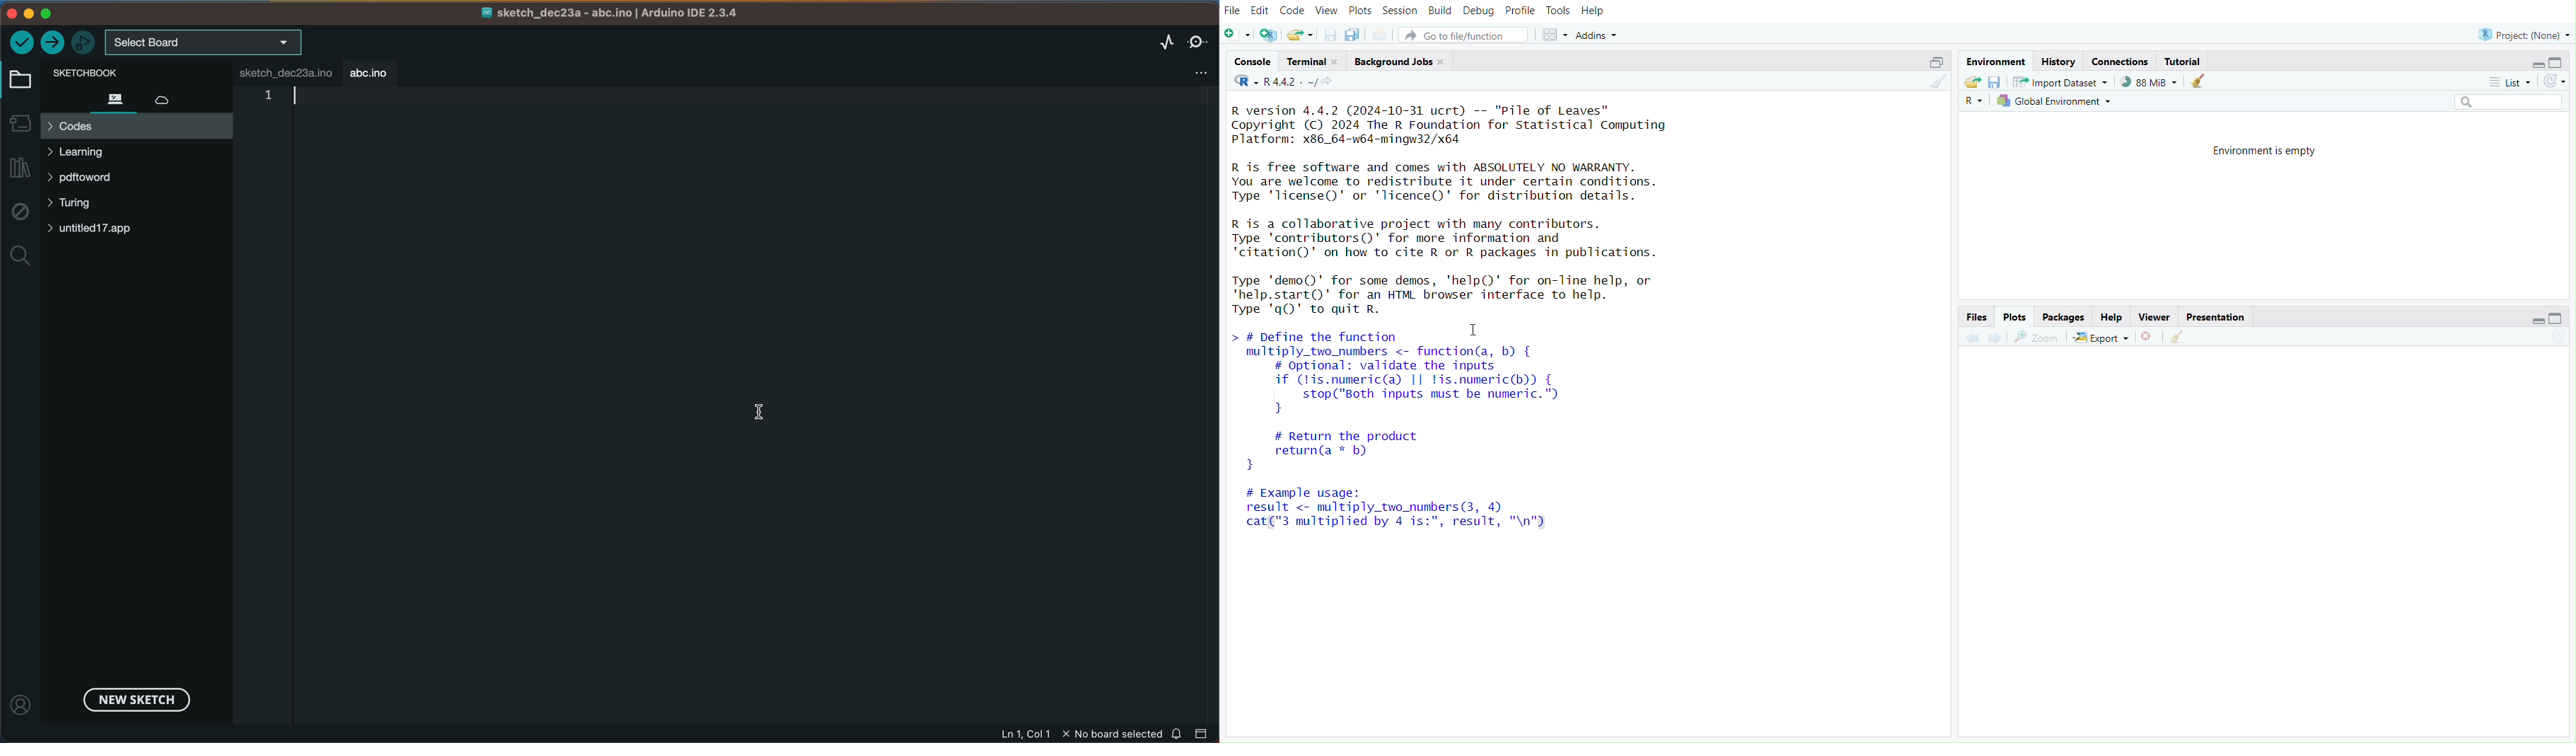 The image size is (2576, 756). Describe the element at coordinates (1935, 83) in the screenshot. I see `Clear console (Ctrl + L)` at that location.